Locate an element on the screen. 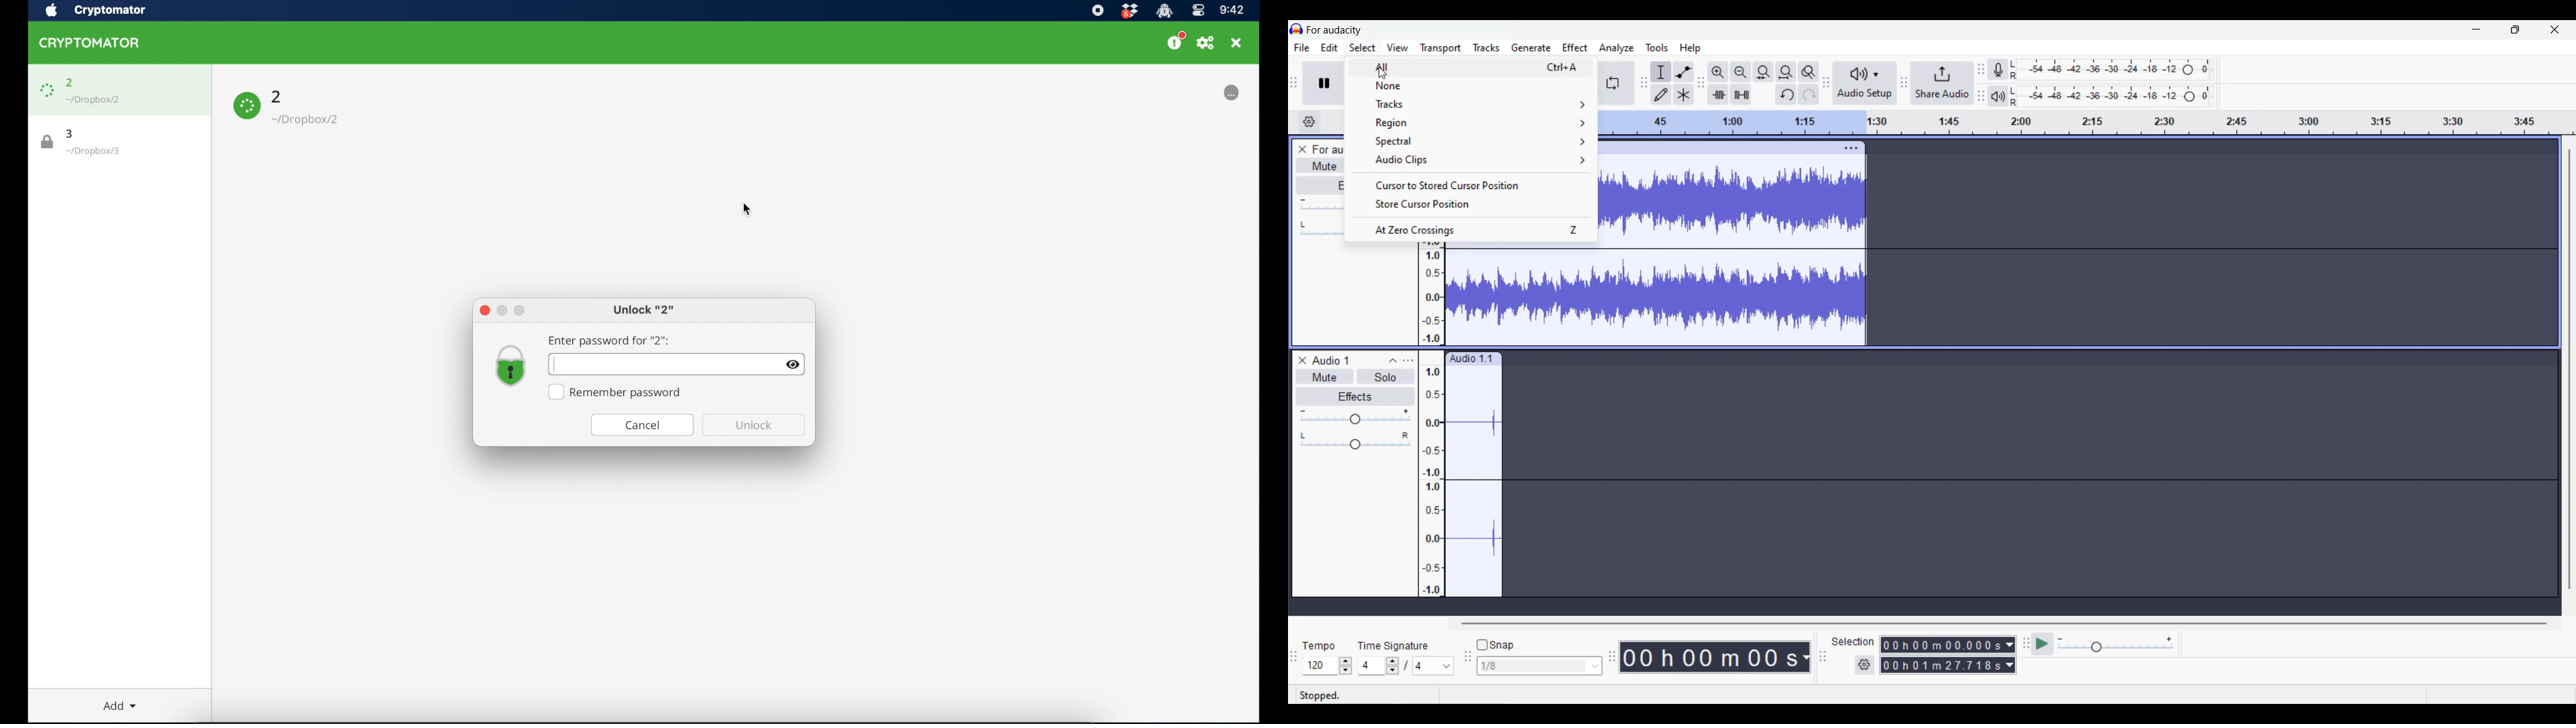  Audio setup is located at coordinates (1865, 83).